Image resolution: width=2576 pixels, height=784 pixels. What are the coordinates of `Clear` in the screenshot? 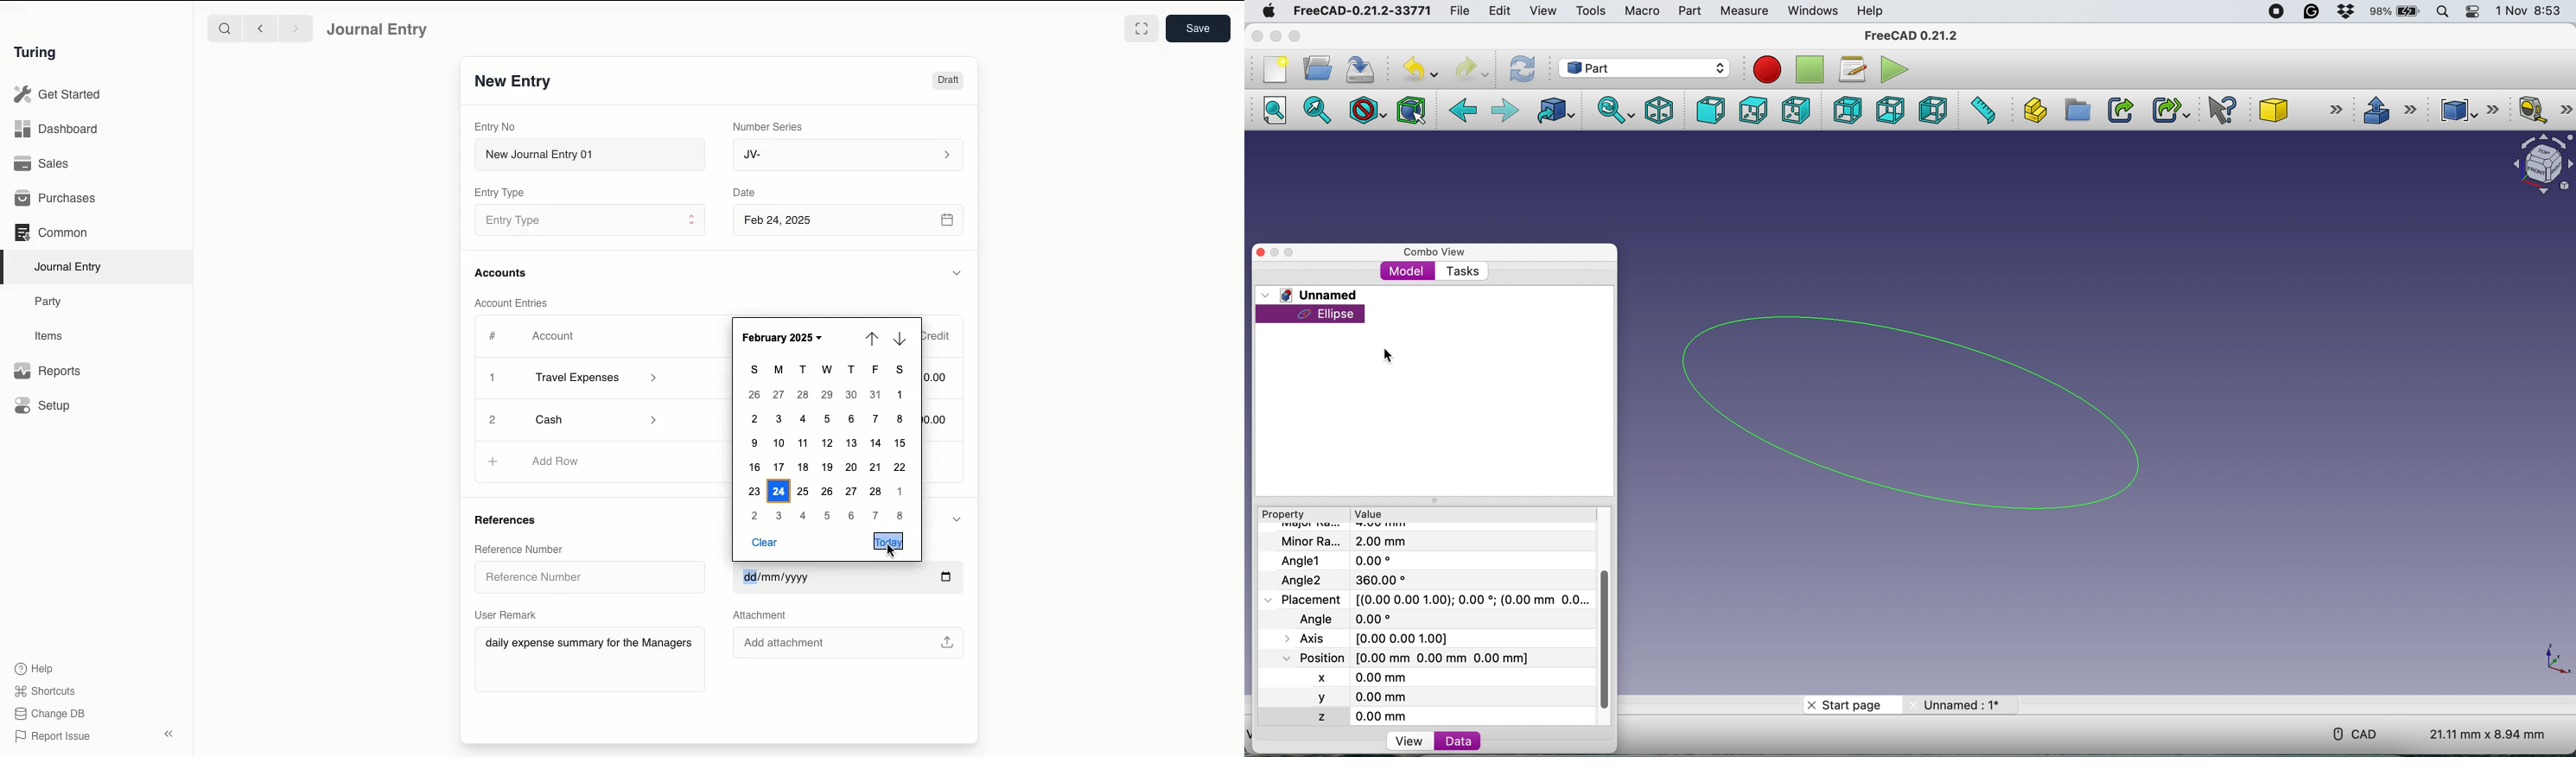 It's located at (768, 542).